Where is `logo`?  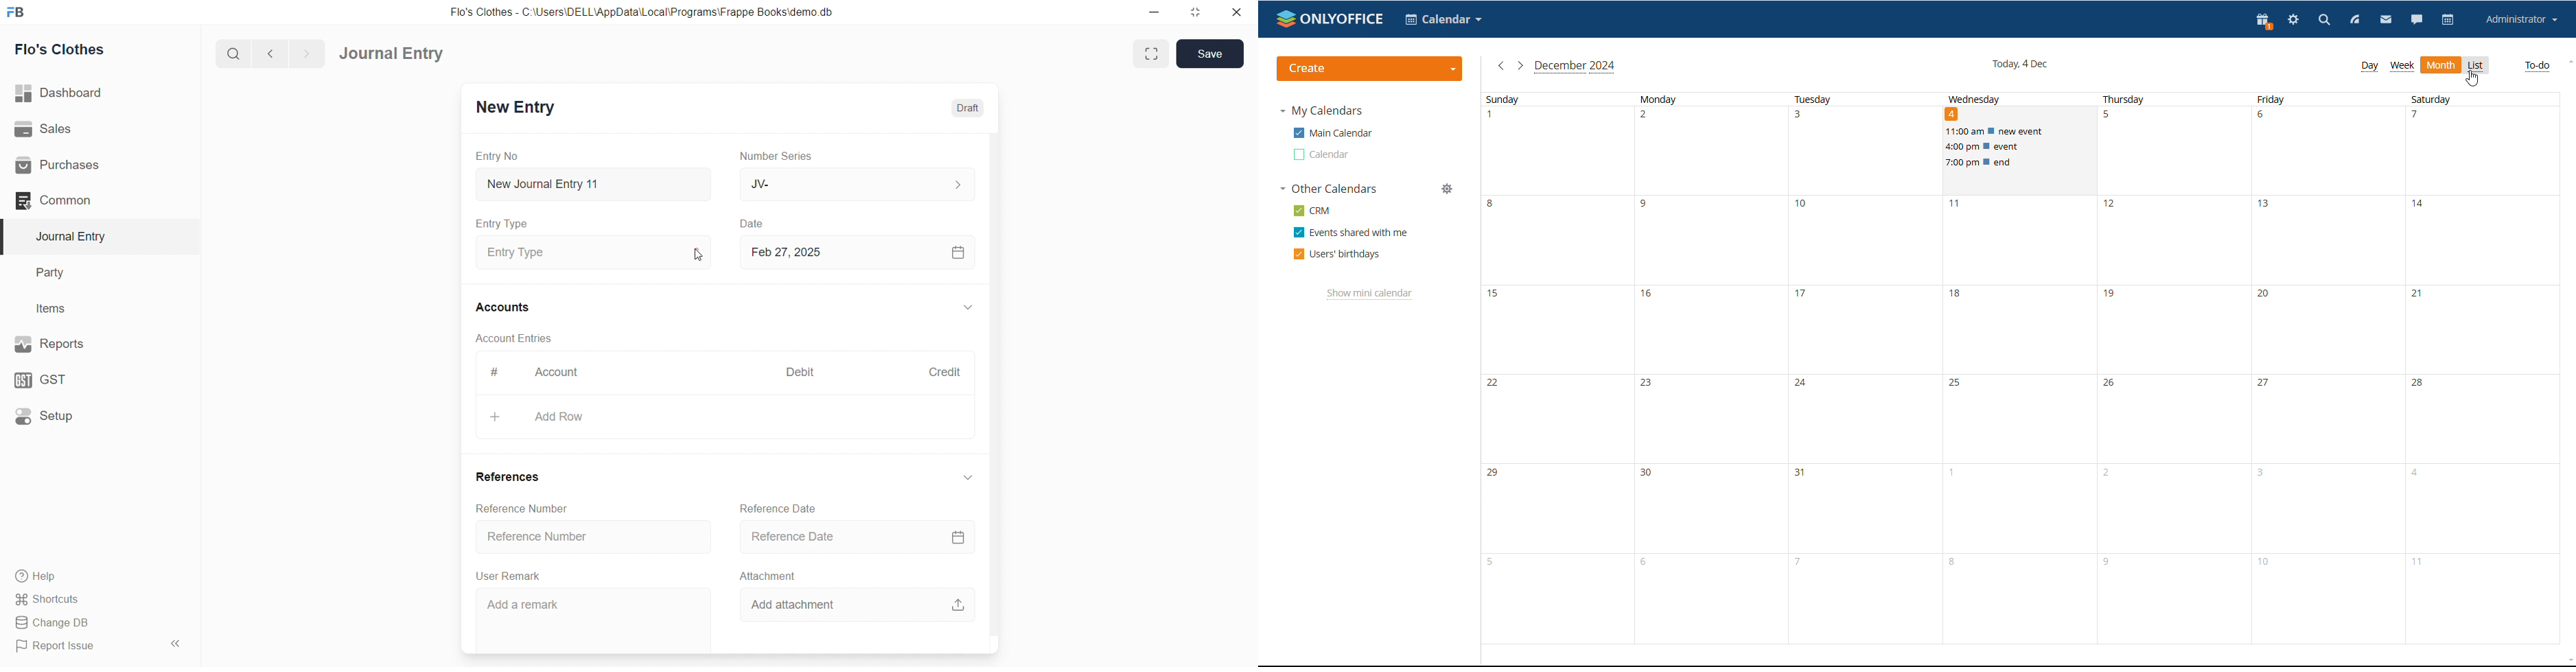
logo is located at coordinates (20, 11).